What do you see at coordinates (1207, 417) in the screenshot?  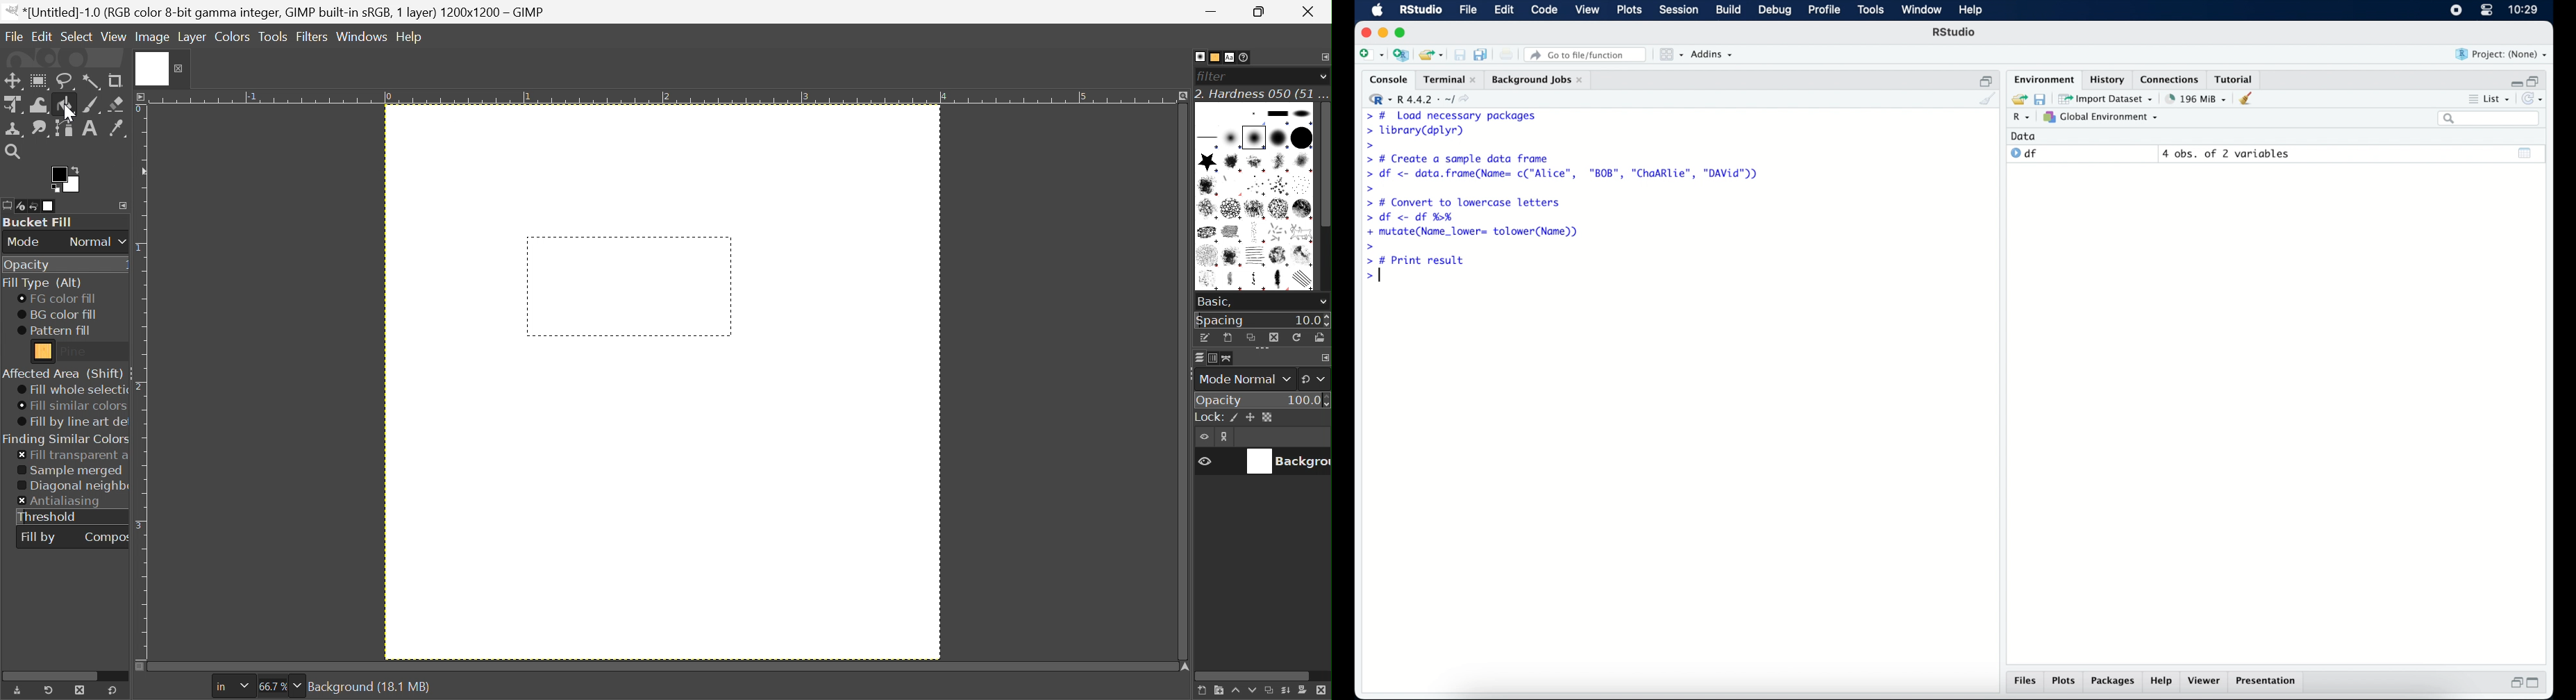 I see `` at bounding box center [1207, 417].